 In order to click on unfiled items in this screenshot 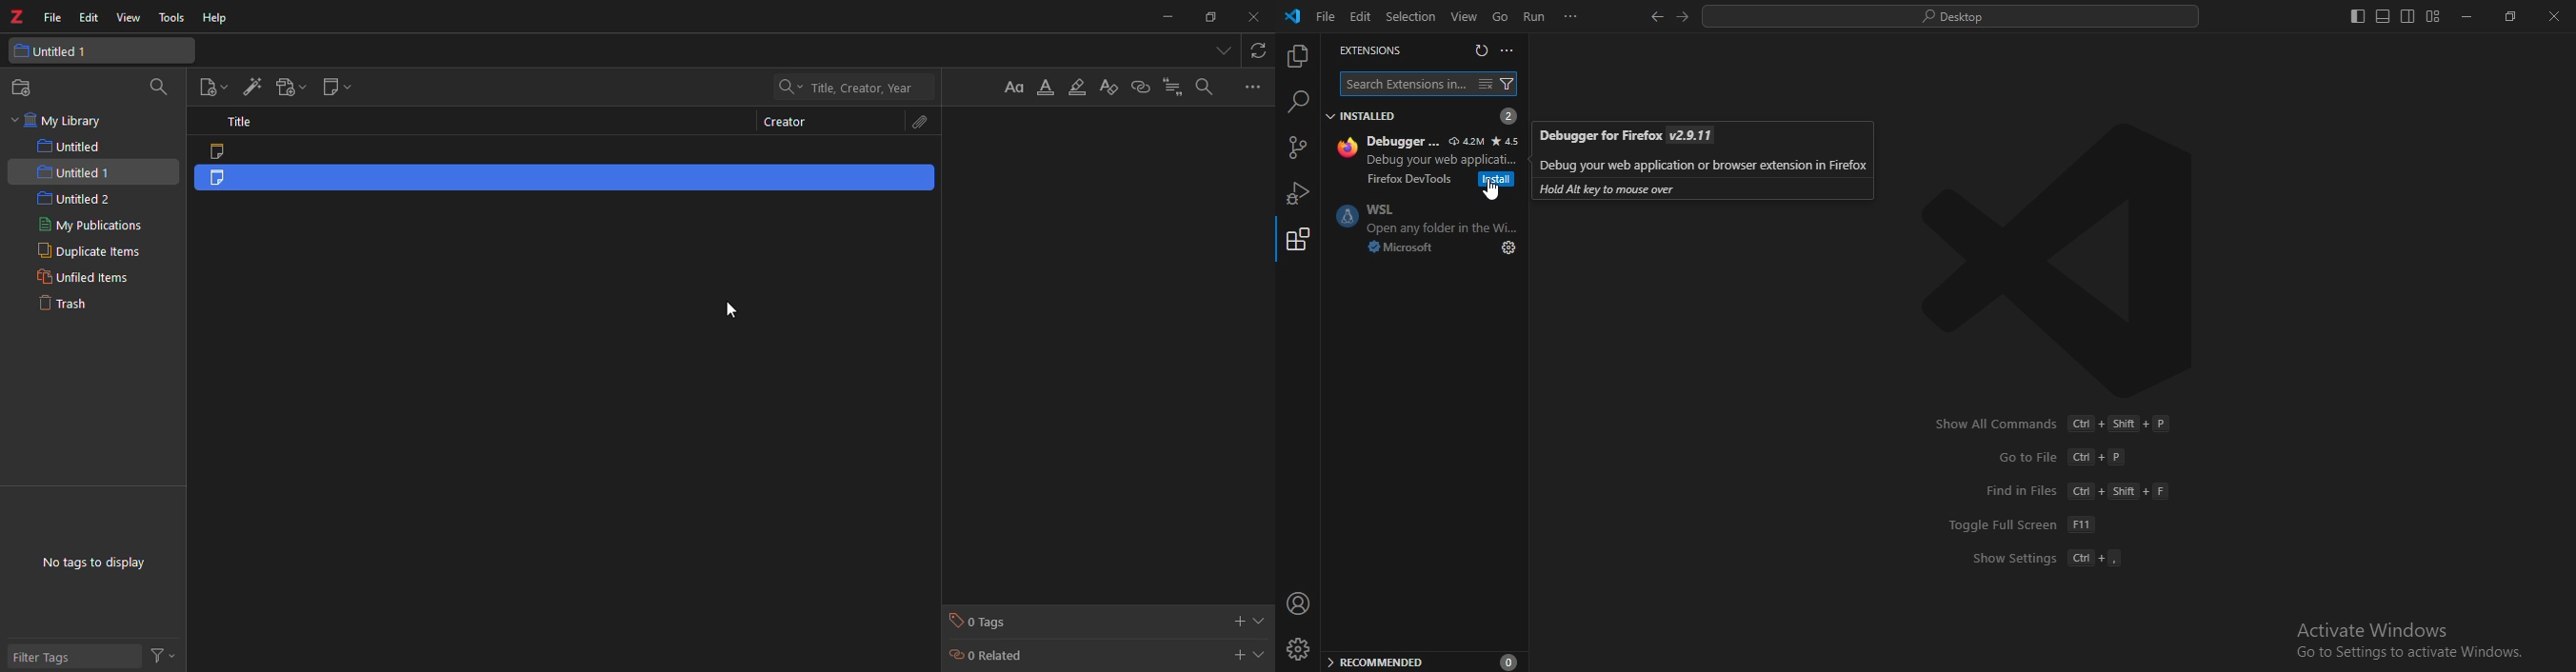, I will do `click(82, 277)`.